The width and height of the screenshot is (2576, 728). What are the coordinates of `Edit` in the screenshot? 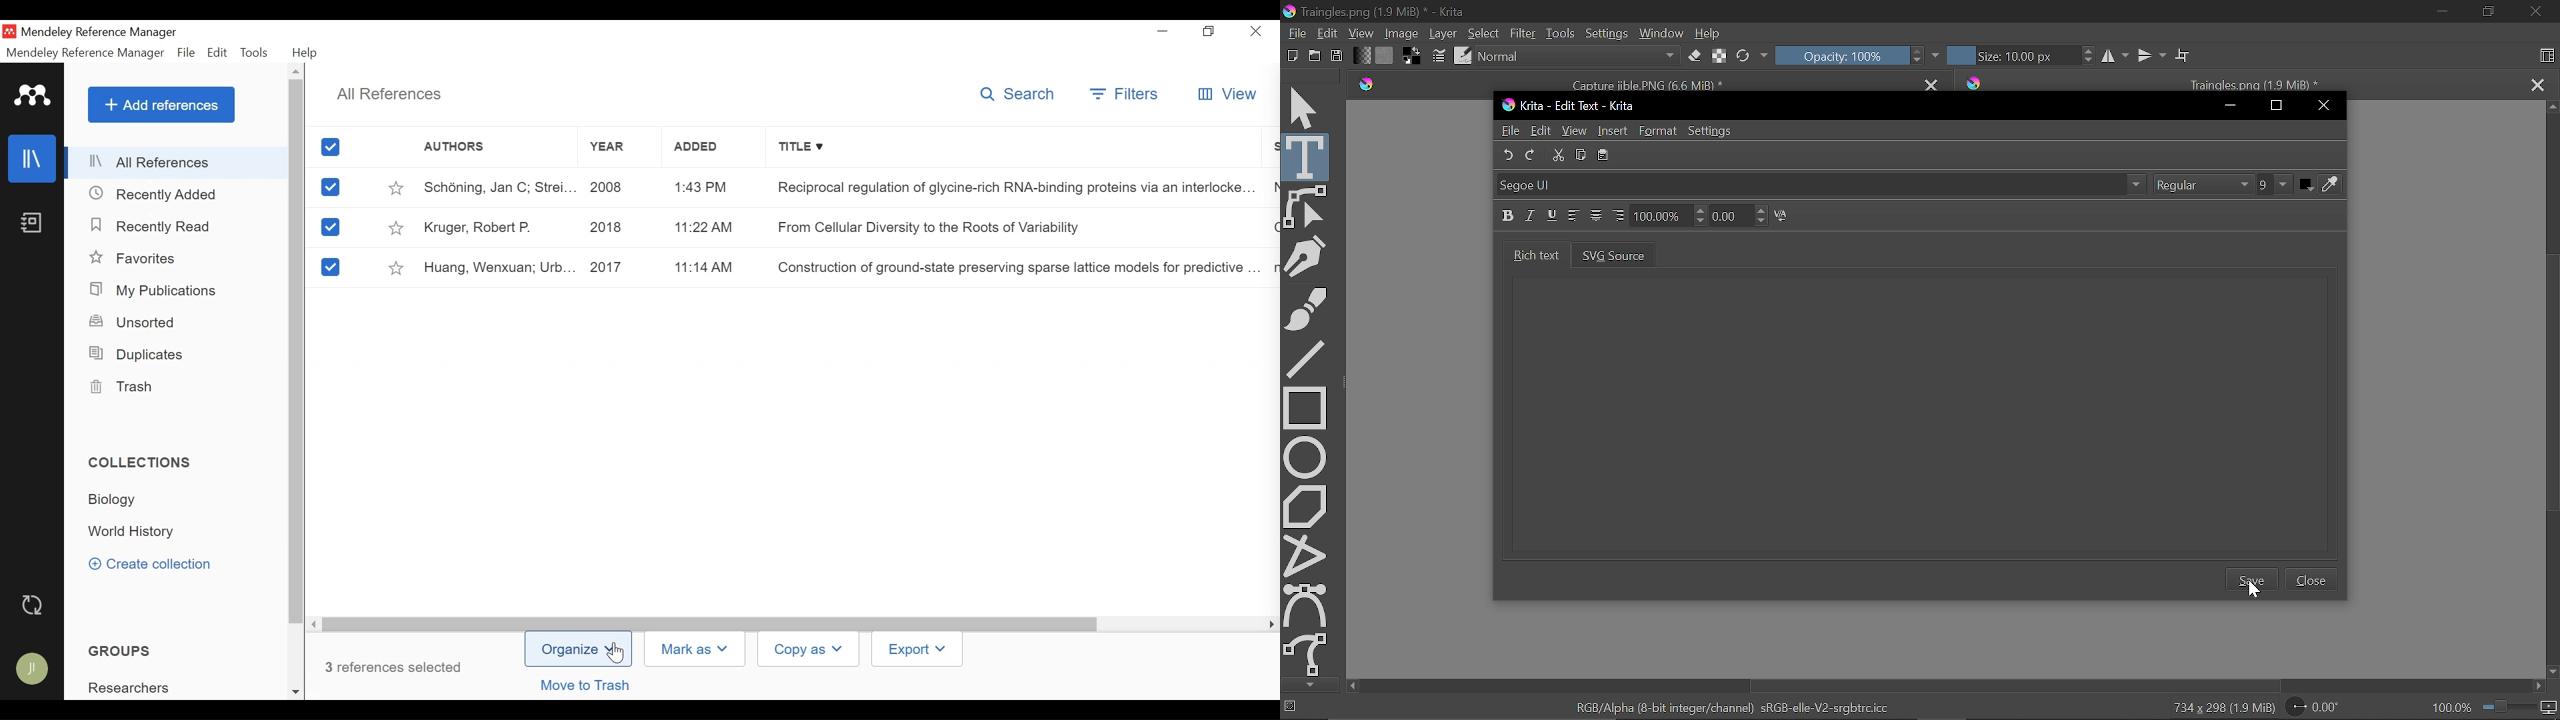 It's located at (217, 53).